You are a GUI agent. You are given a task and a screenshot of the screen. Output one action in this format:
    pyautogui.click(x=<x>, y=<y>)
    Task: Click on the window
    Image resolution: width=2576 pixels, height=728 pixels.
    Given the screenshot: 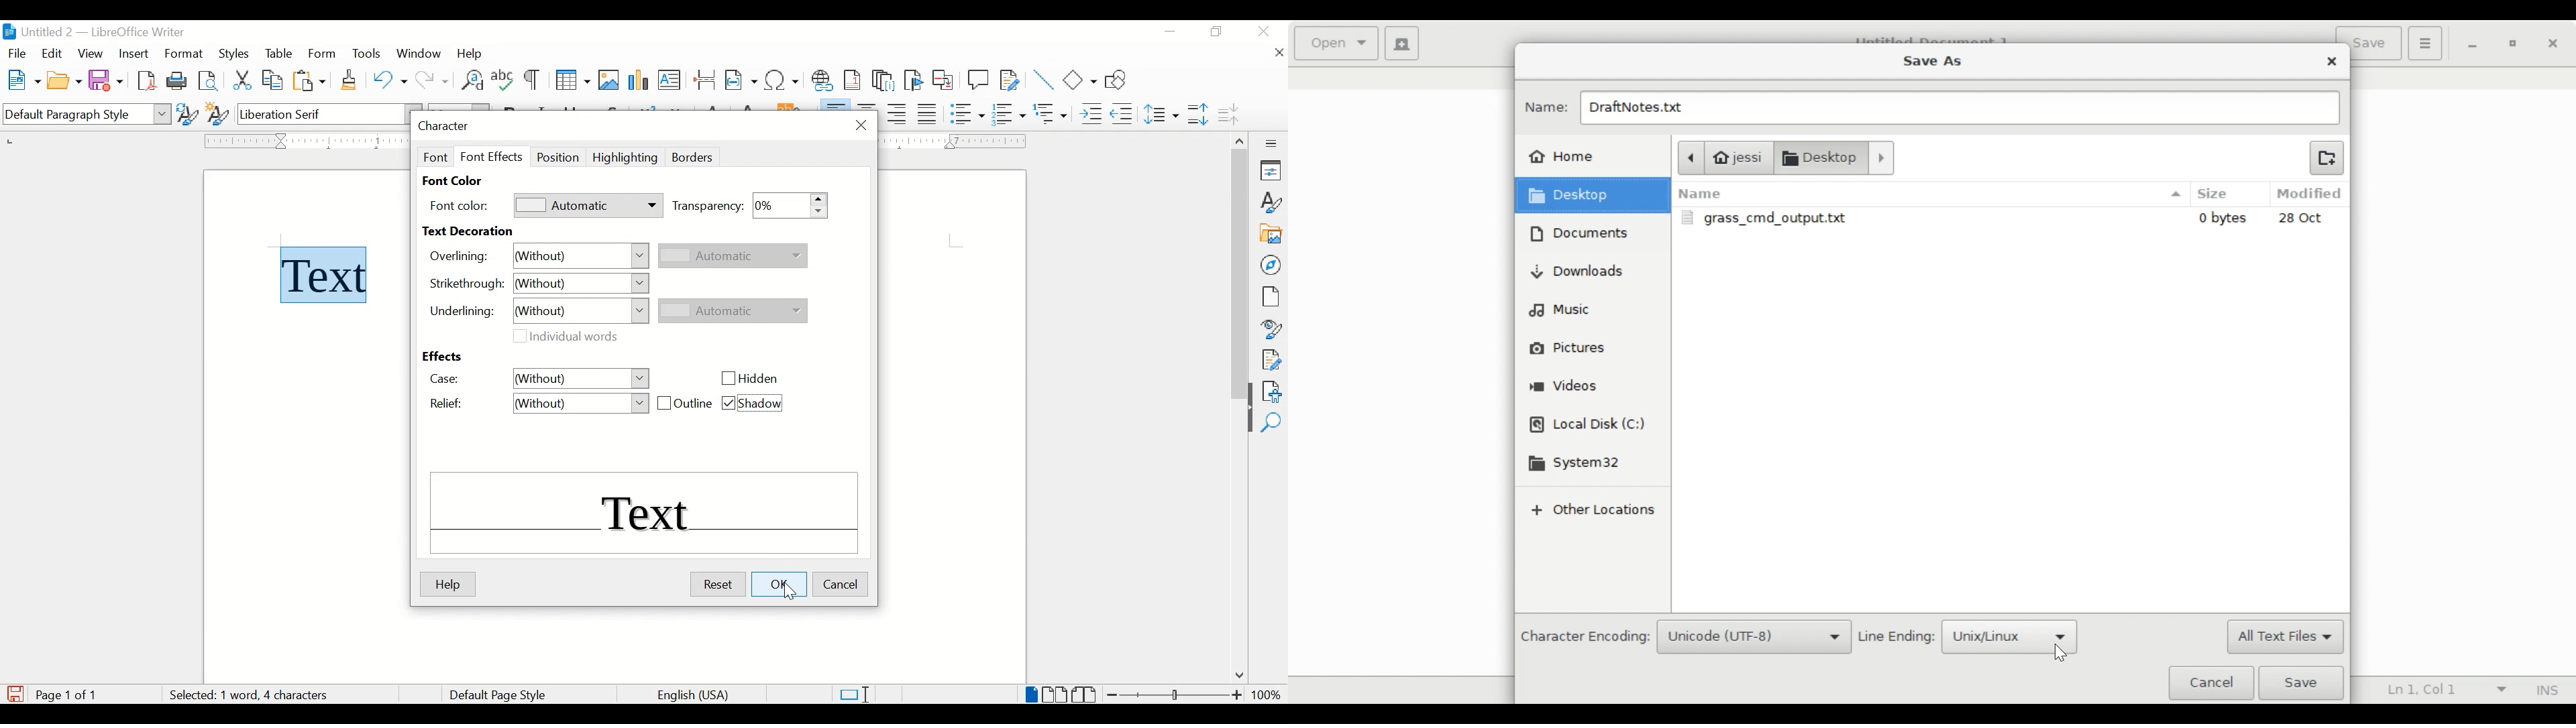 What is the action you would take?
    pyautogui.click(x=420, y=54)
    